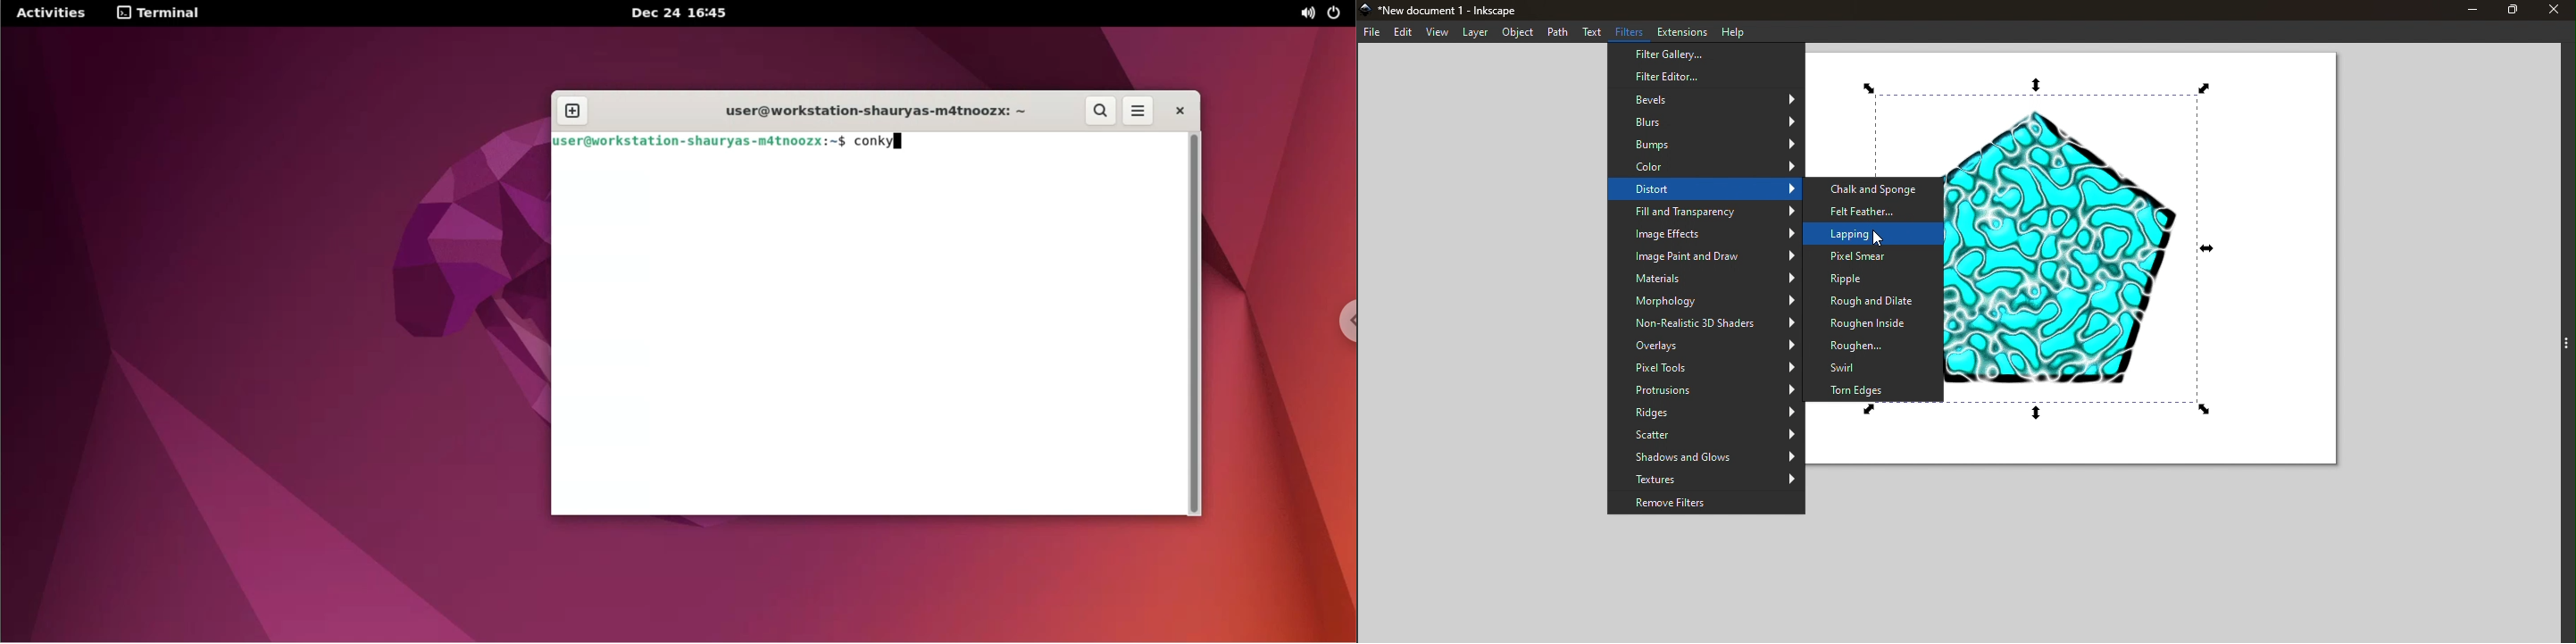  Describe the element at coordinates (1706, 480) in the screenshot. I see `Textures` at that location.